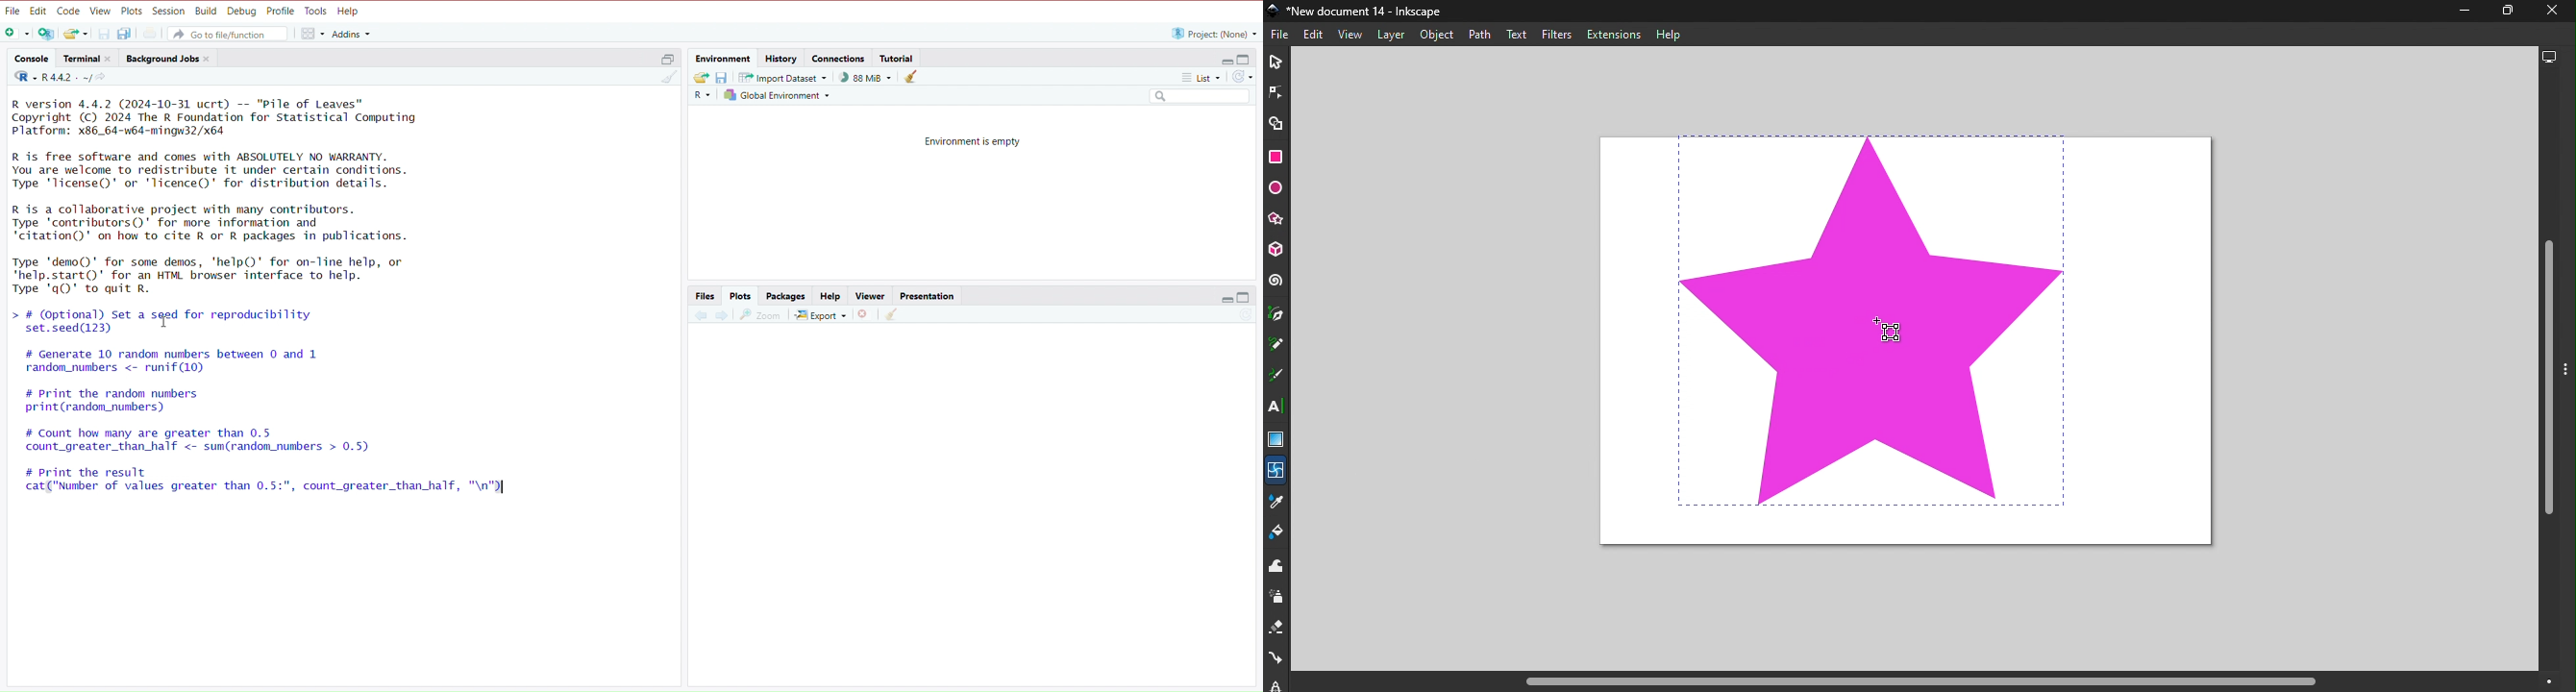  I want to click on Terminal, so click(86, 58).